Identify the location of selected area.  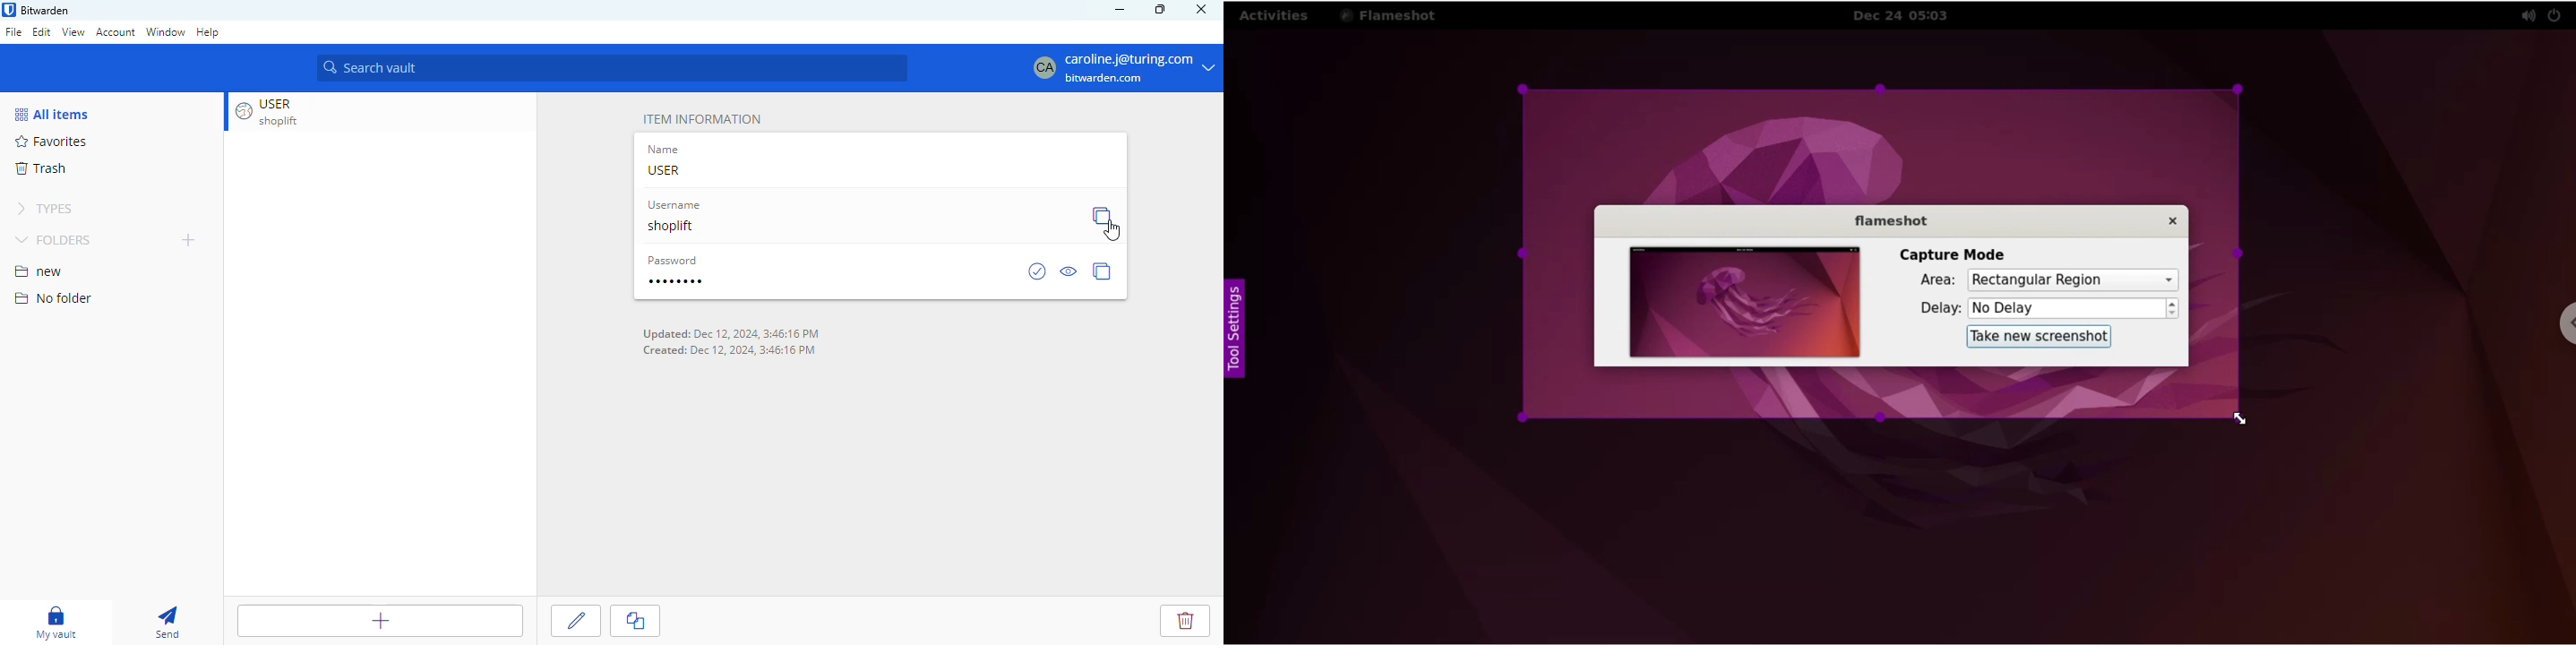
(1880, 255).